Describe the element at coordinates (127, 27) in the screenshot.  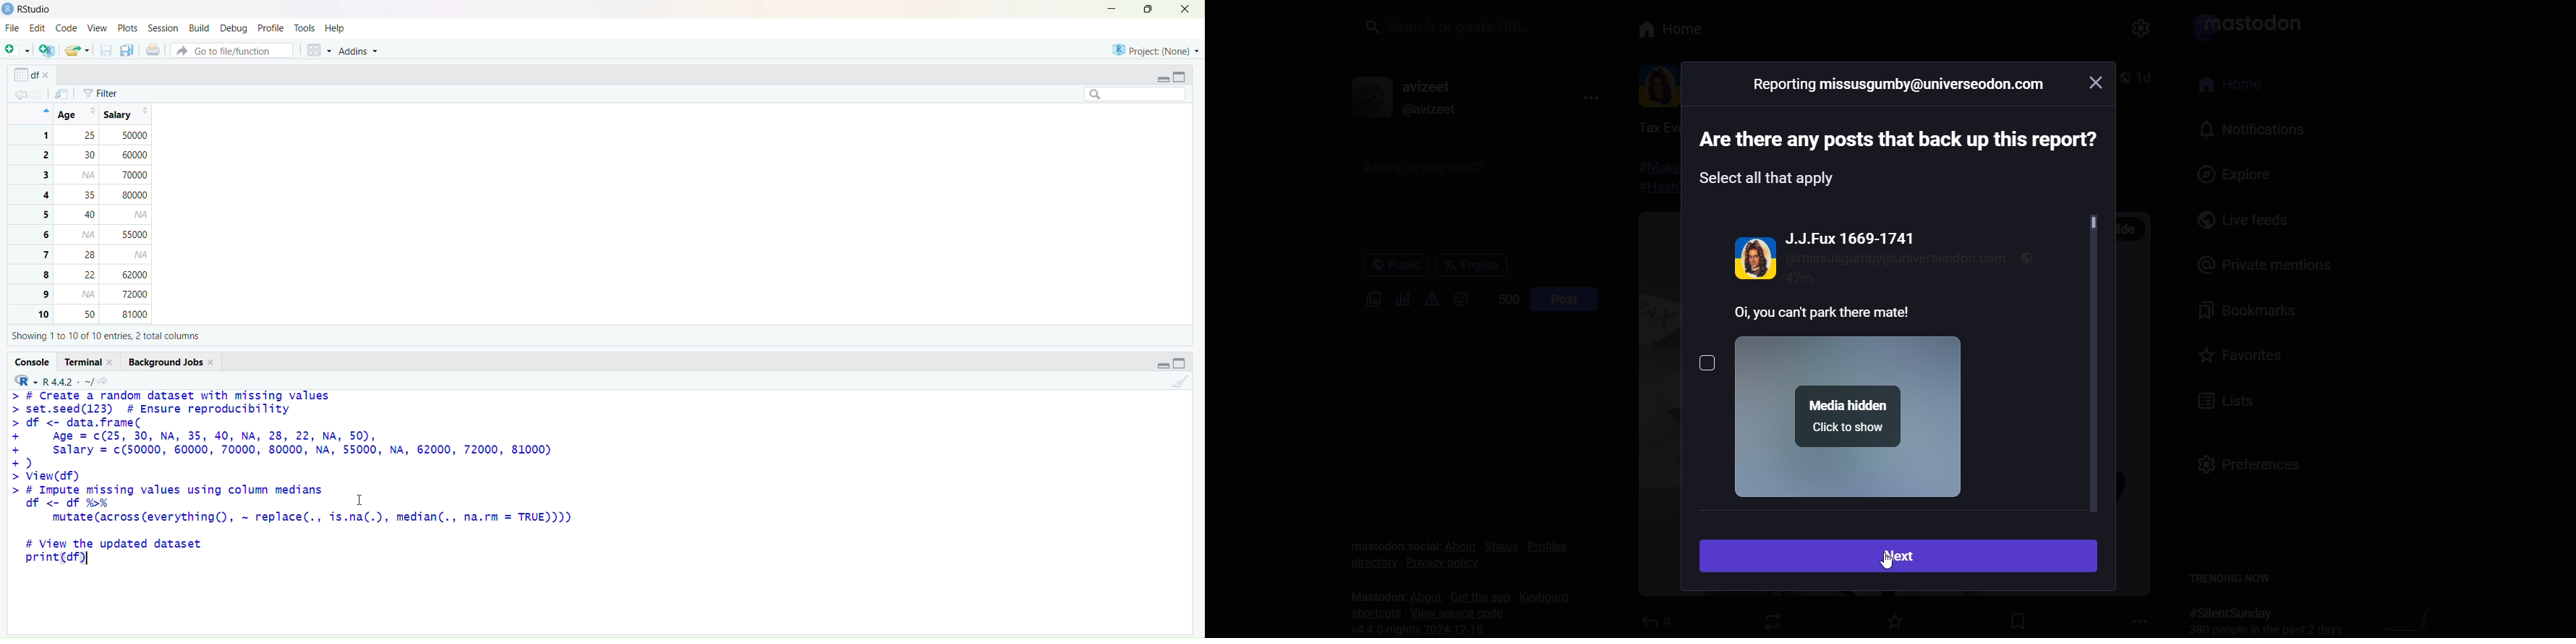
I see `plots` at that location.